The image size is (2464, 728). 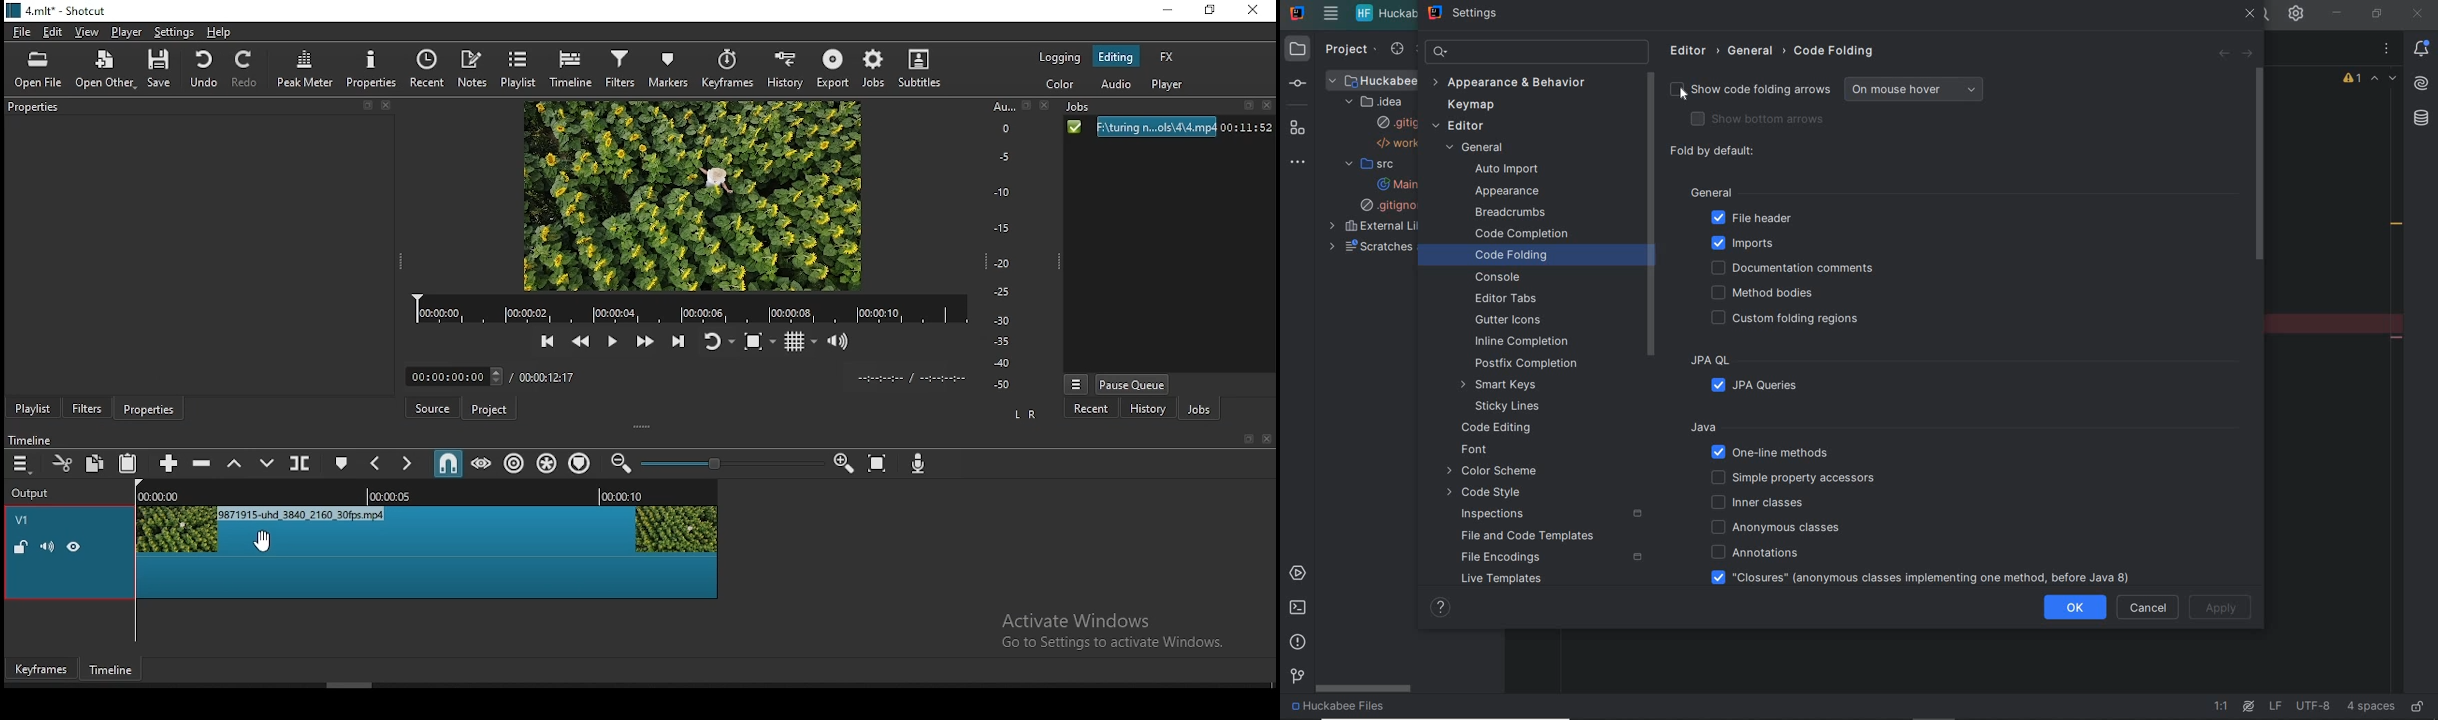 I want to click on help, so click(x=222, y=31).